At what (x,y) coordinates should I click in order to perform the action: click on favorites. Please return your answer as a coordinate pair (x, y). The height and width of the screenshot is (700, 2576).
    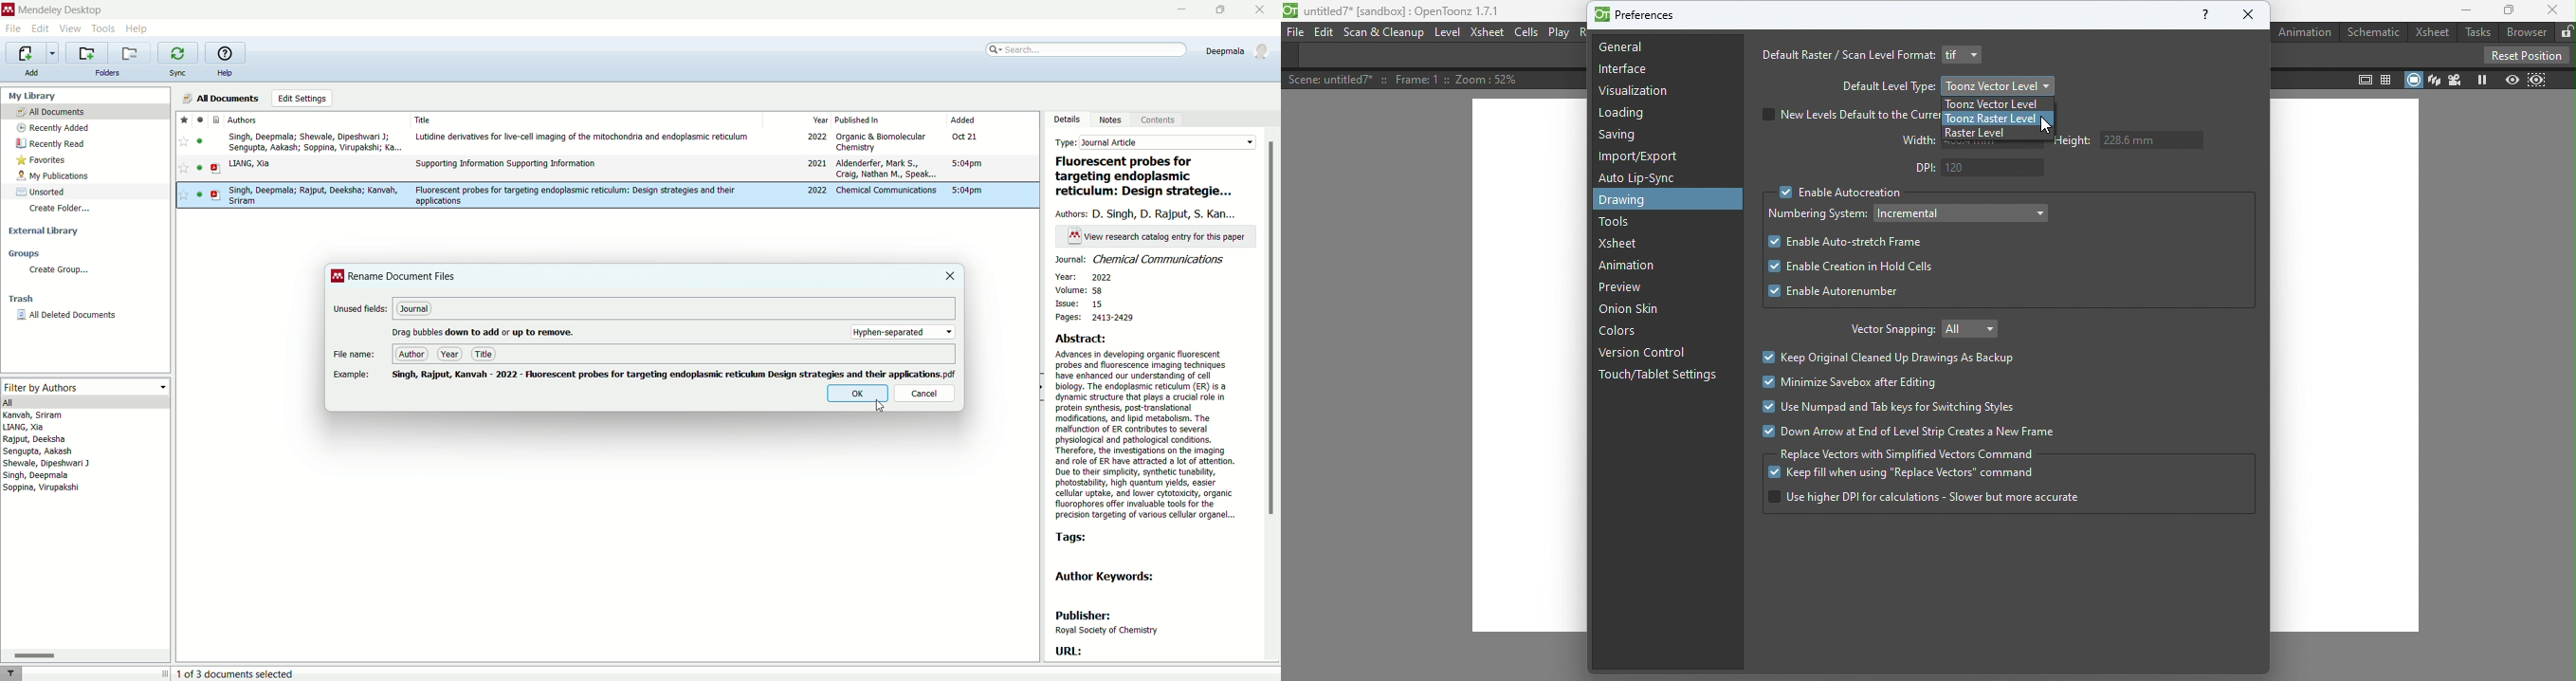
    Looking at the image, I should click on (44, 161).